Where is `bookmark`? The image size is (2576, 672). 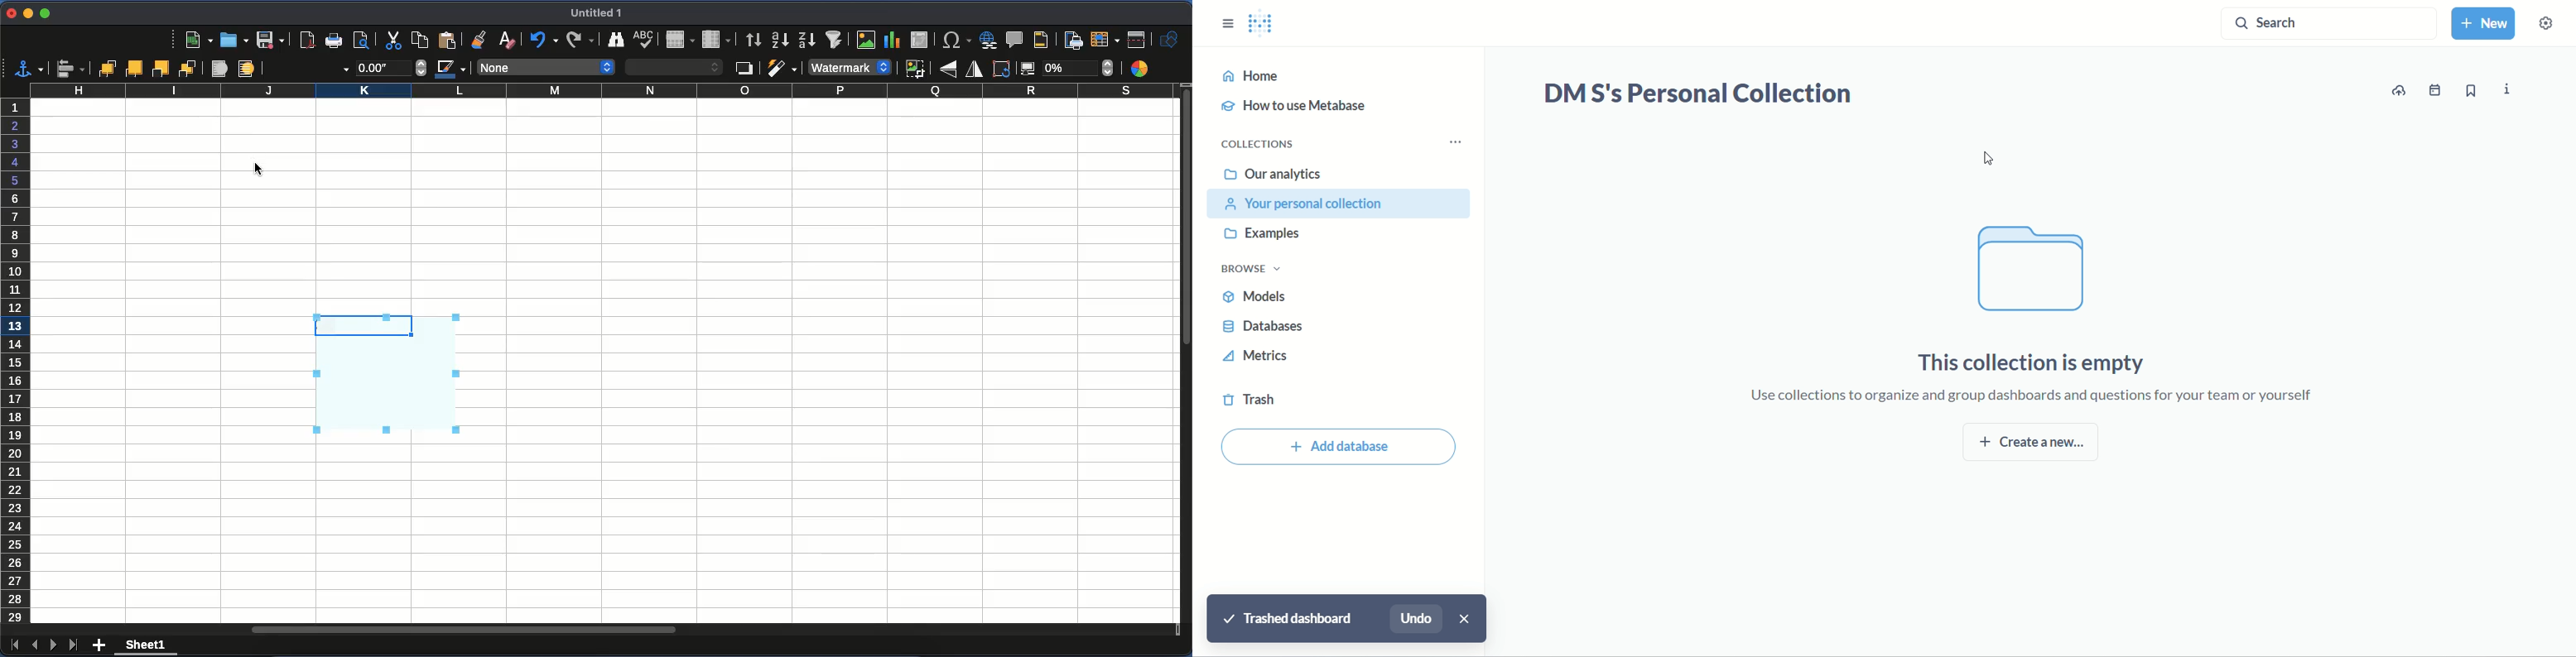 bookmark is located at coordinates (2471, 93).